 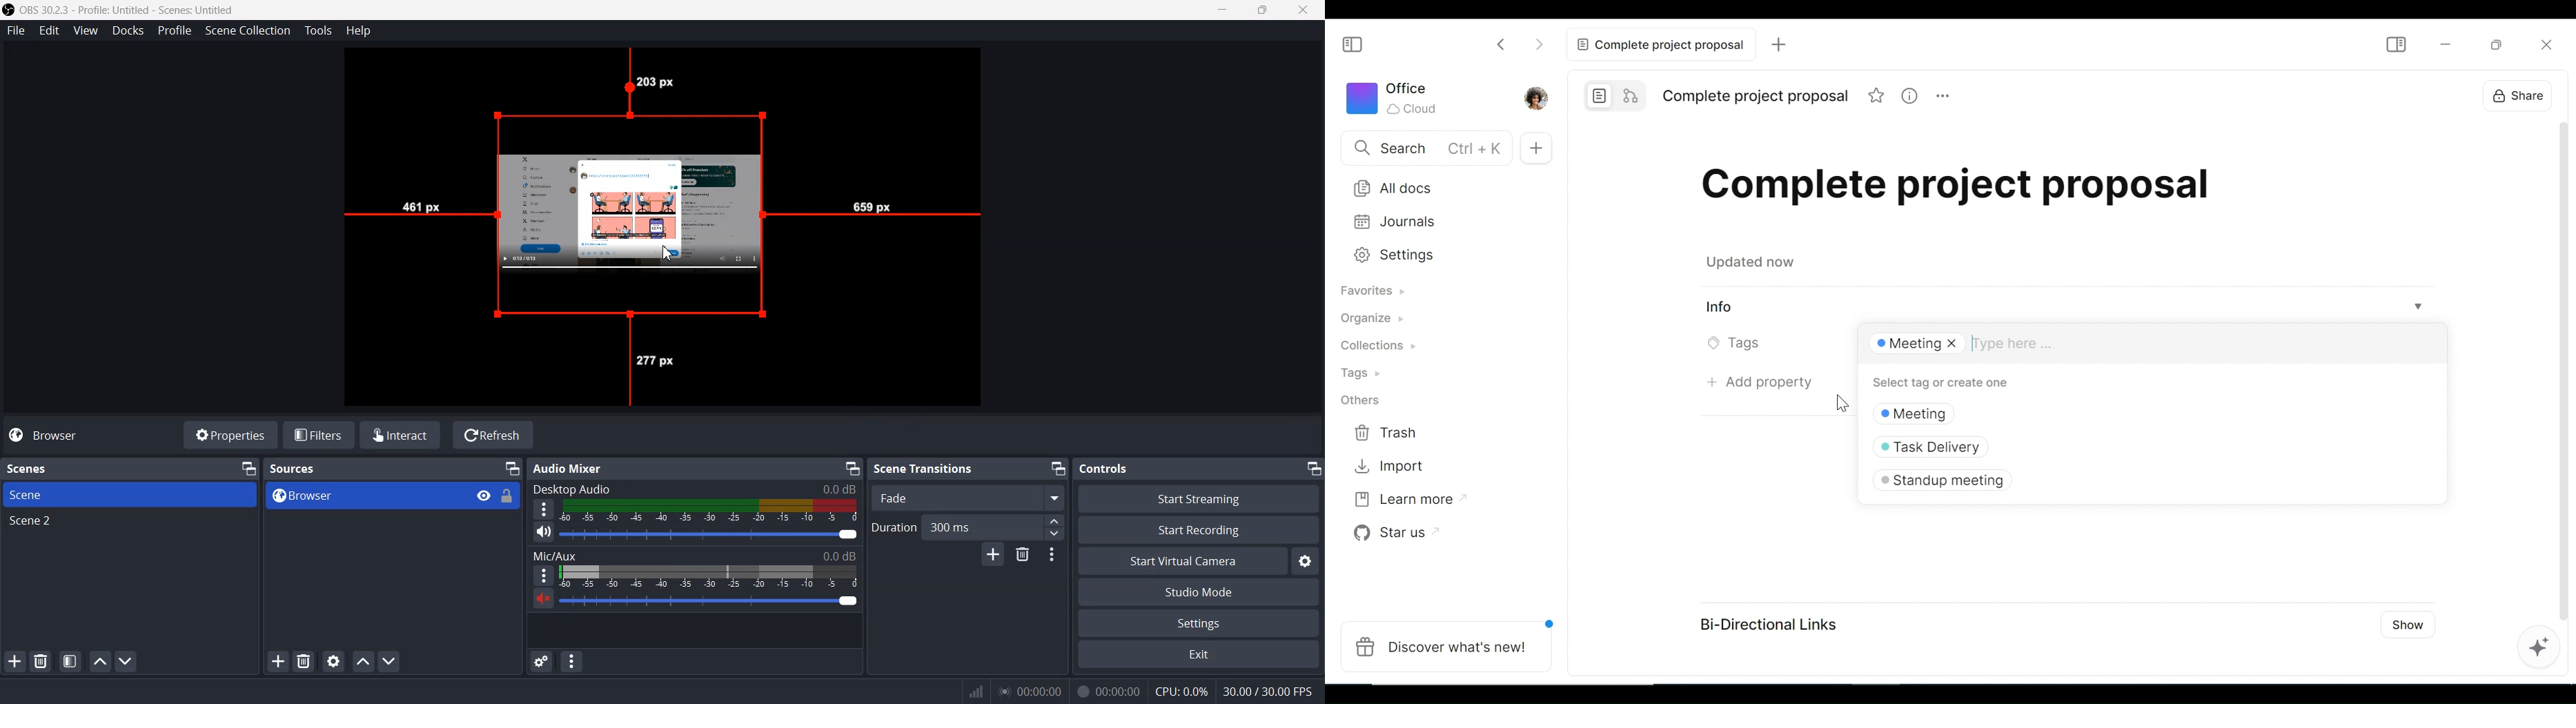 What do you see at coordinates (85, 30) in the screenshot?
I see `View` at bounding box center [85, 30].